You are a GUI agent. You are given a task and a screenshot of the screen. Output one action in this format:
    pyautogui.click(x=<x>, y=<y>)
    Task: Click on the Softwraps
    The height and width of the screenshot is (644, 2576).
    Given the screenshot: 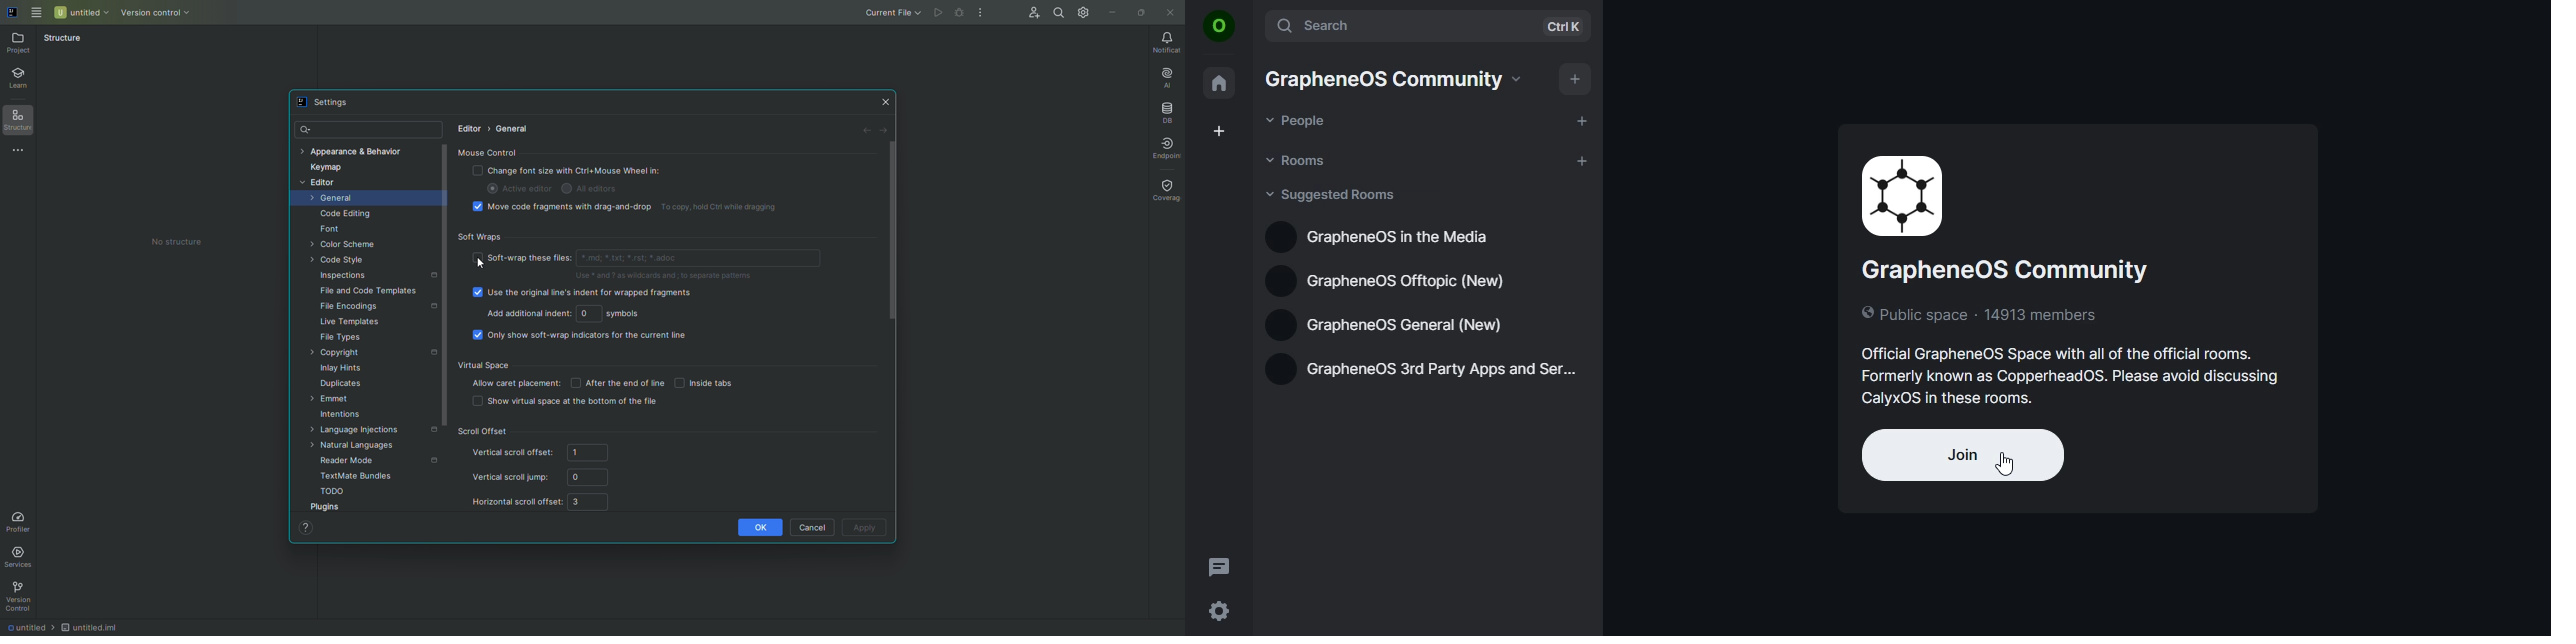 What is the action you would take?
    pyautogui.click(x=479, y=238)
    